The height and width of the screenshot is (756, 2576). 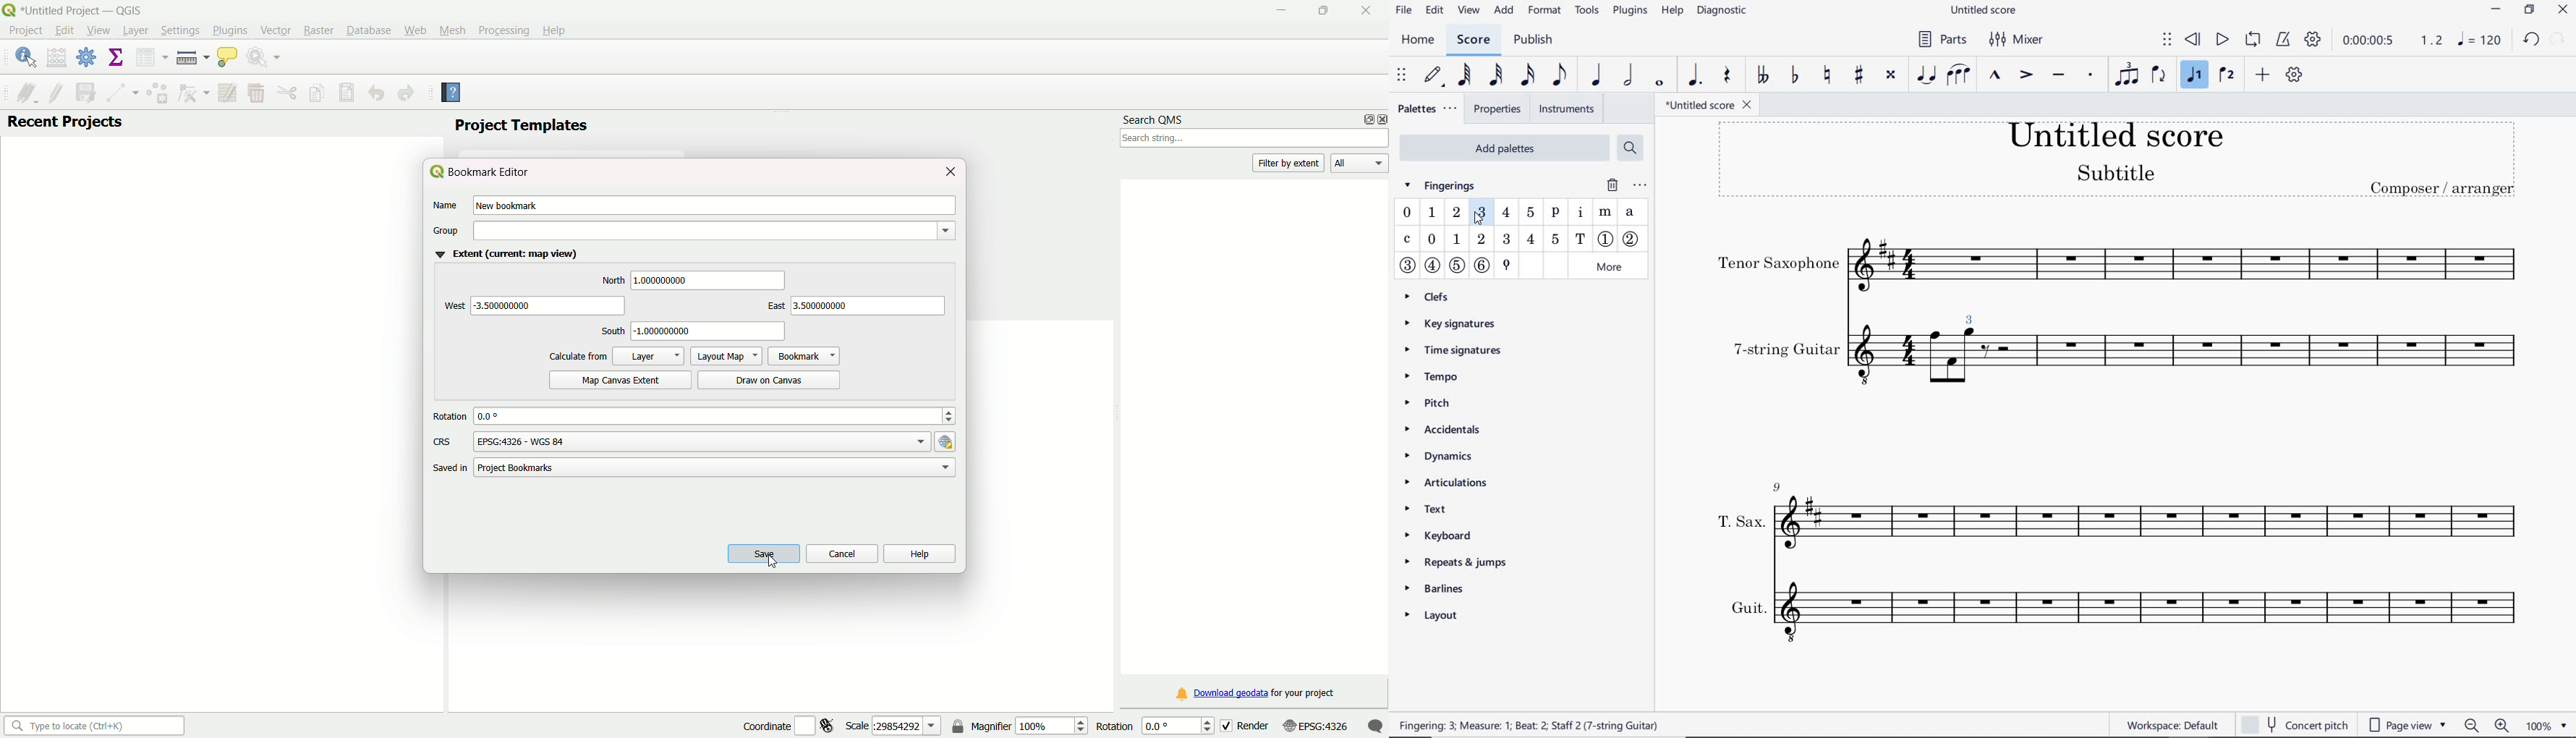 I want to click on scale, so click(x=893, y=725).